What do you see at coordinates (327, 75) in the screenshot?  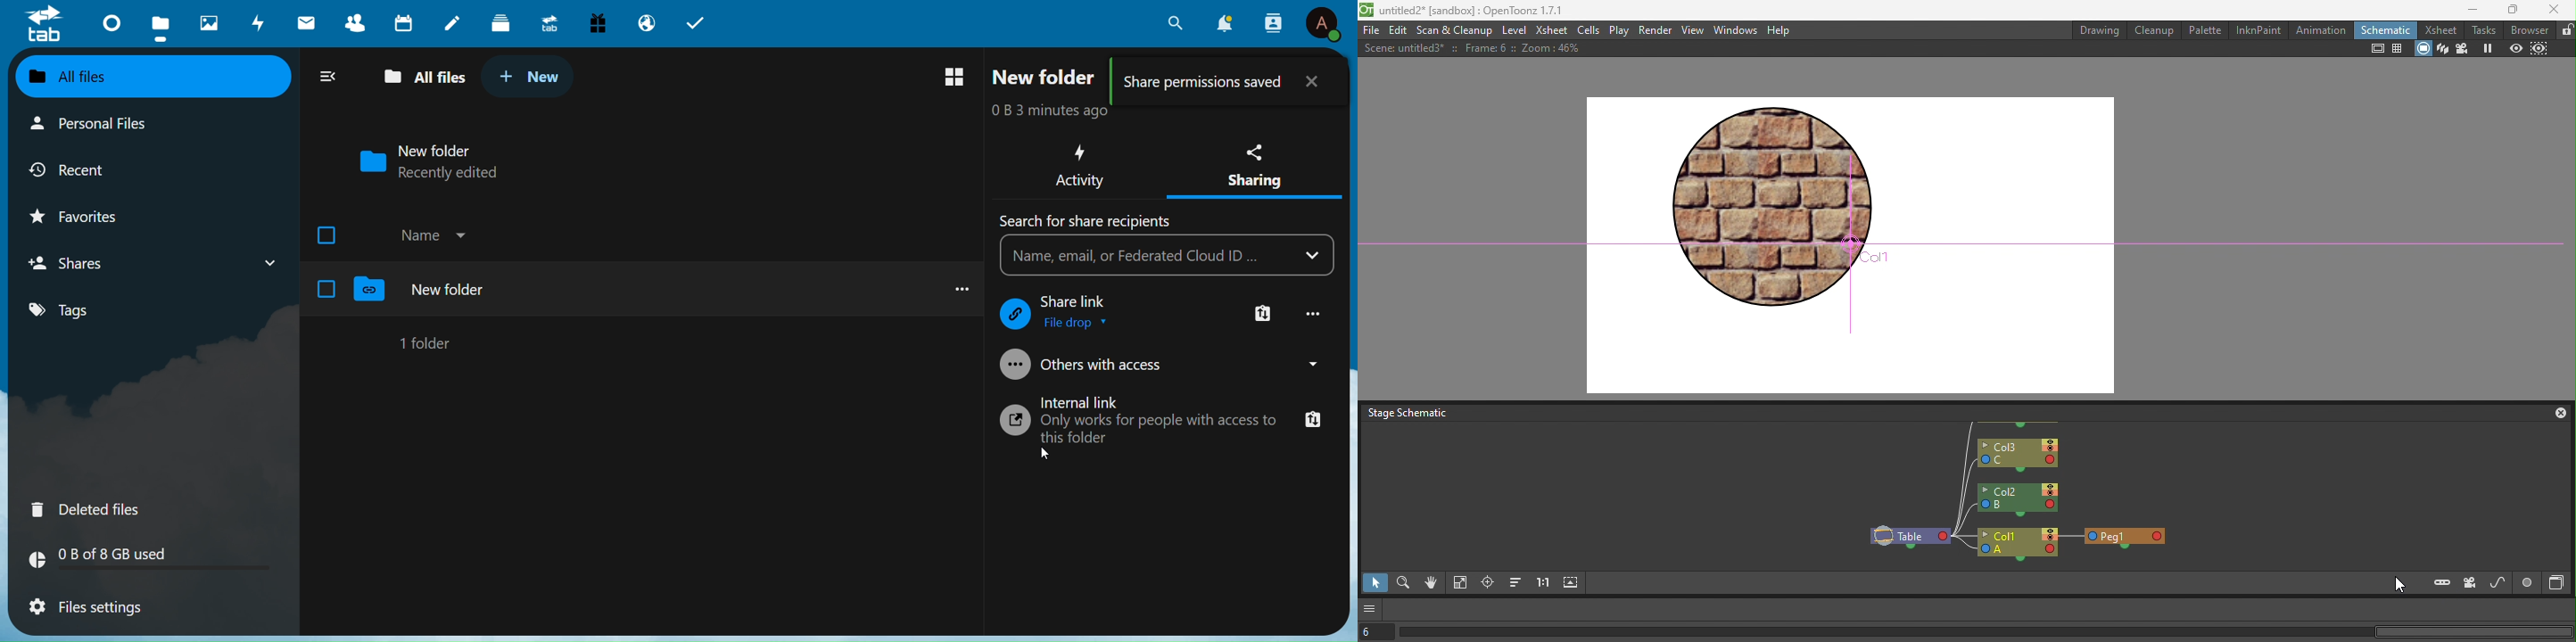 I see `Close Navigation` at bounding box center [327, 75].